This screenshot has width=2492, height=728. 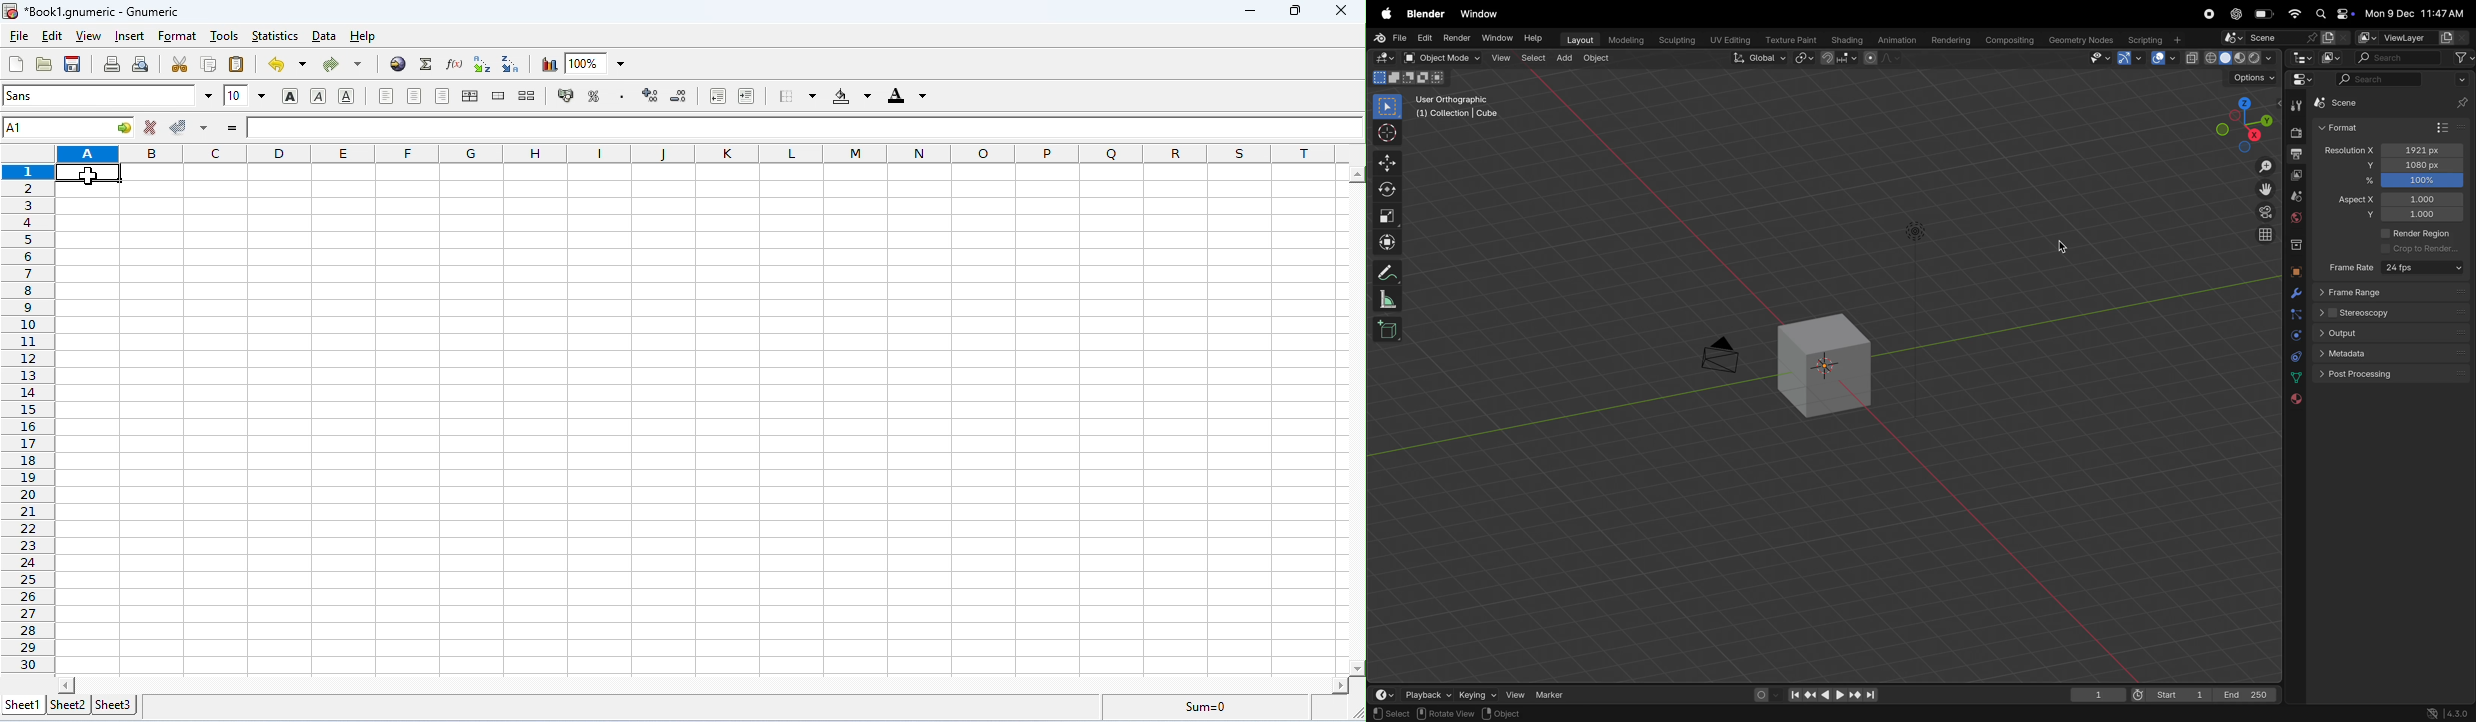 I want to click on print, so click(x=112, y=64).